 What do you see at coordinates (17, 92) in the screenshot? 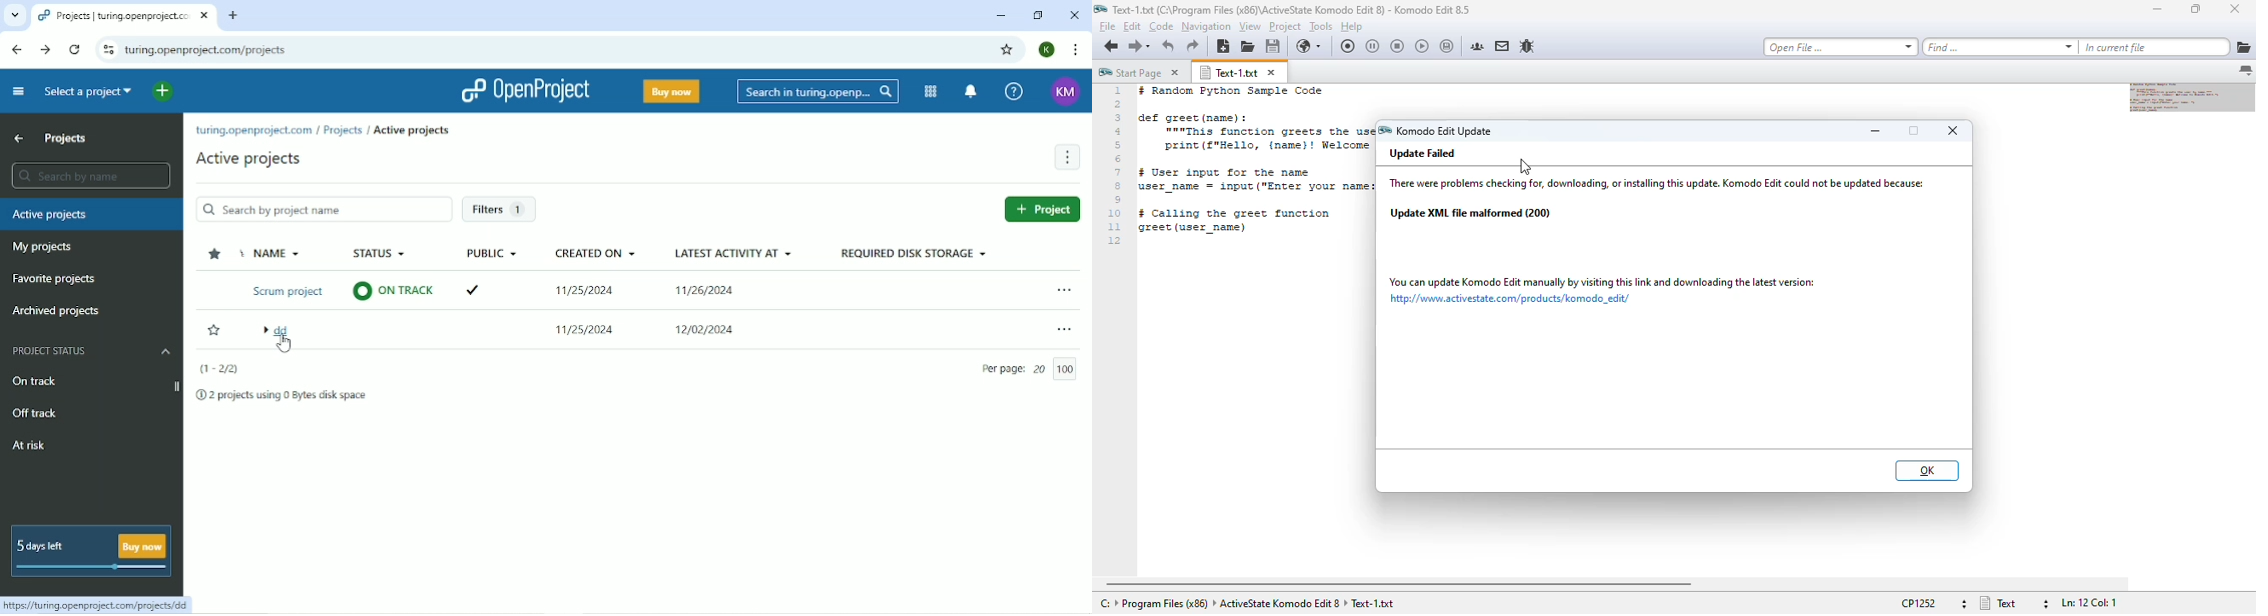
I see `Collapse project menu` at bounding box center [17, 92].